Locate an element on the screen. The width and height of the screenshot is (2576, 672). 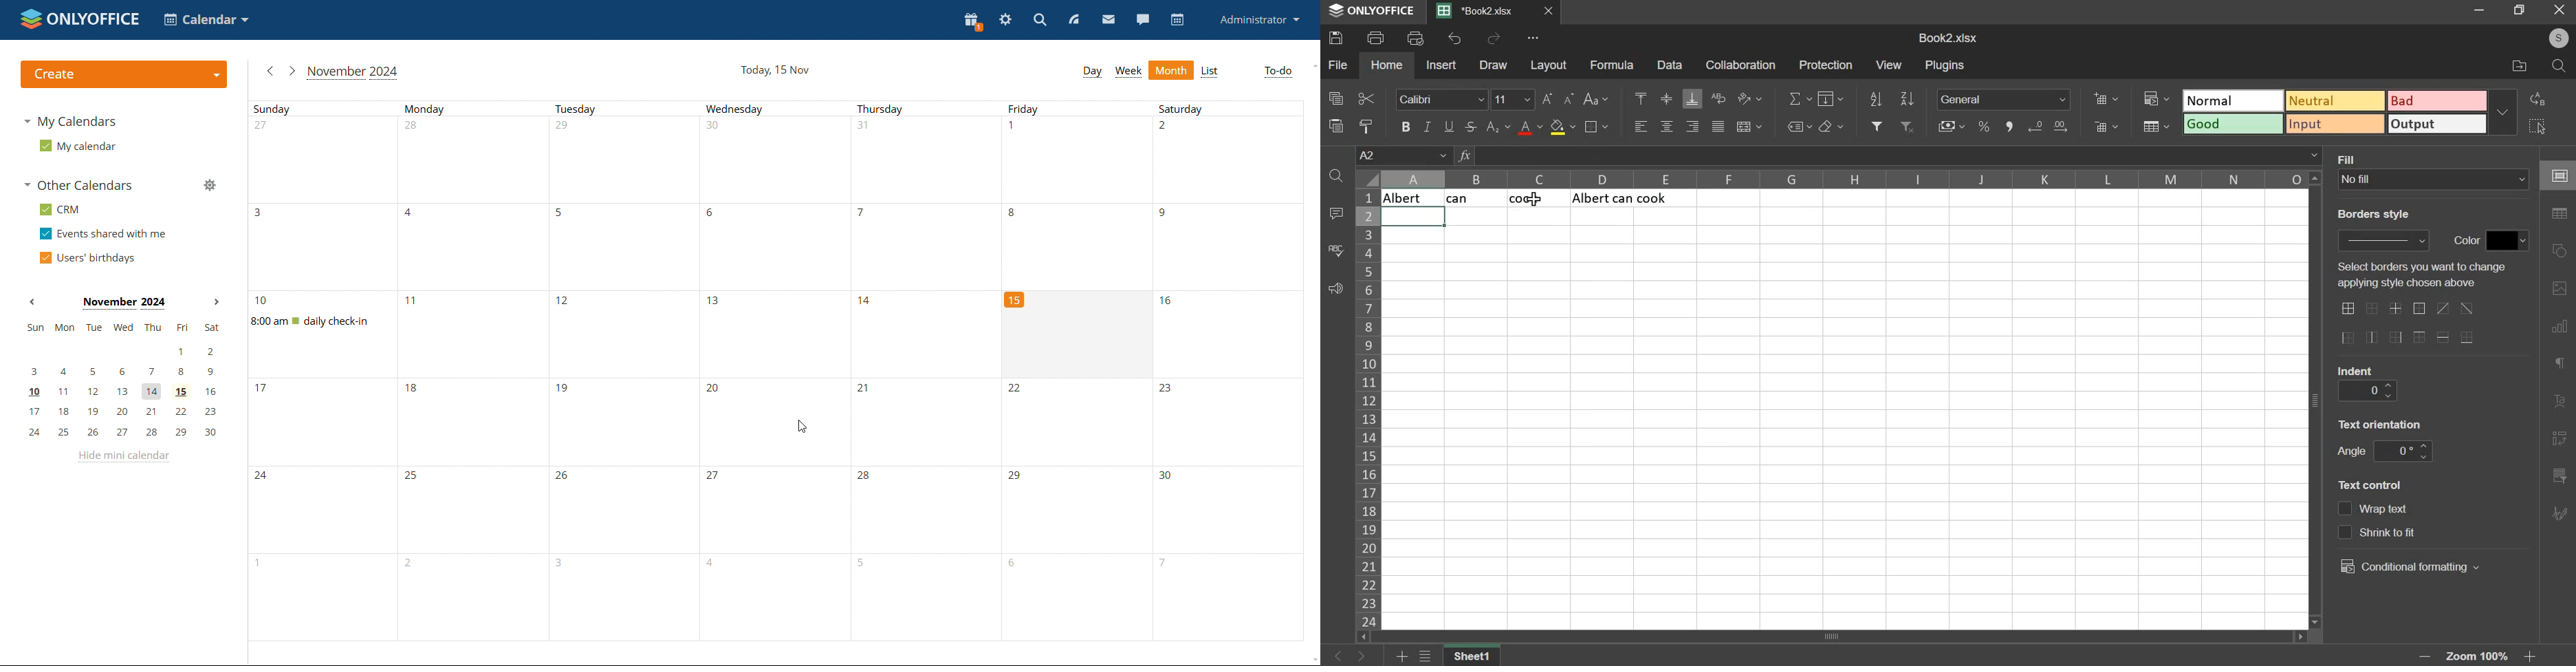
Number is located at coordinates (263, 214).